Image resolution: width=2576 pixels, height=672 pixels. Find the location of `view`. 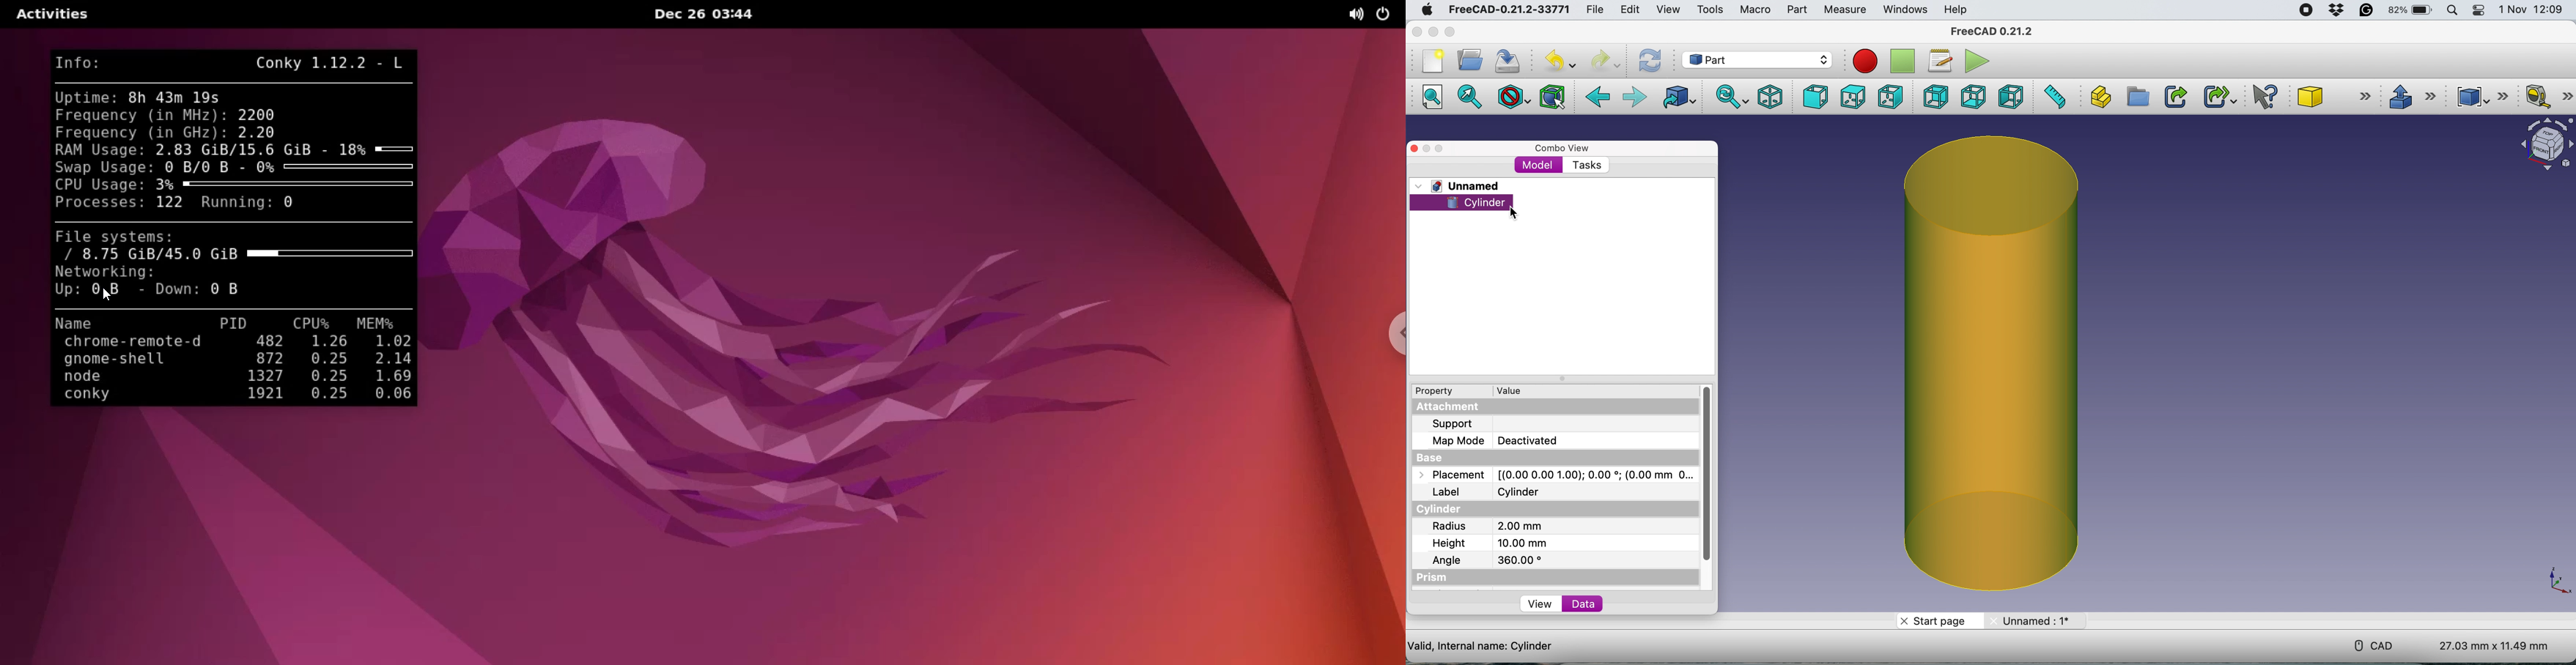

view is located at coordinates (1540, 604).